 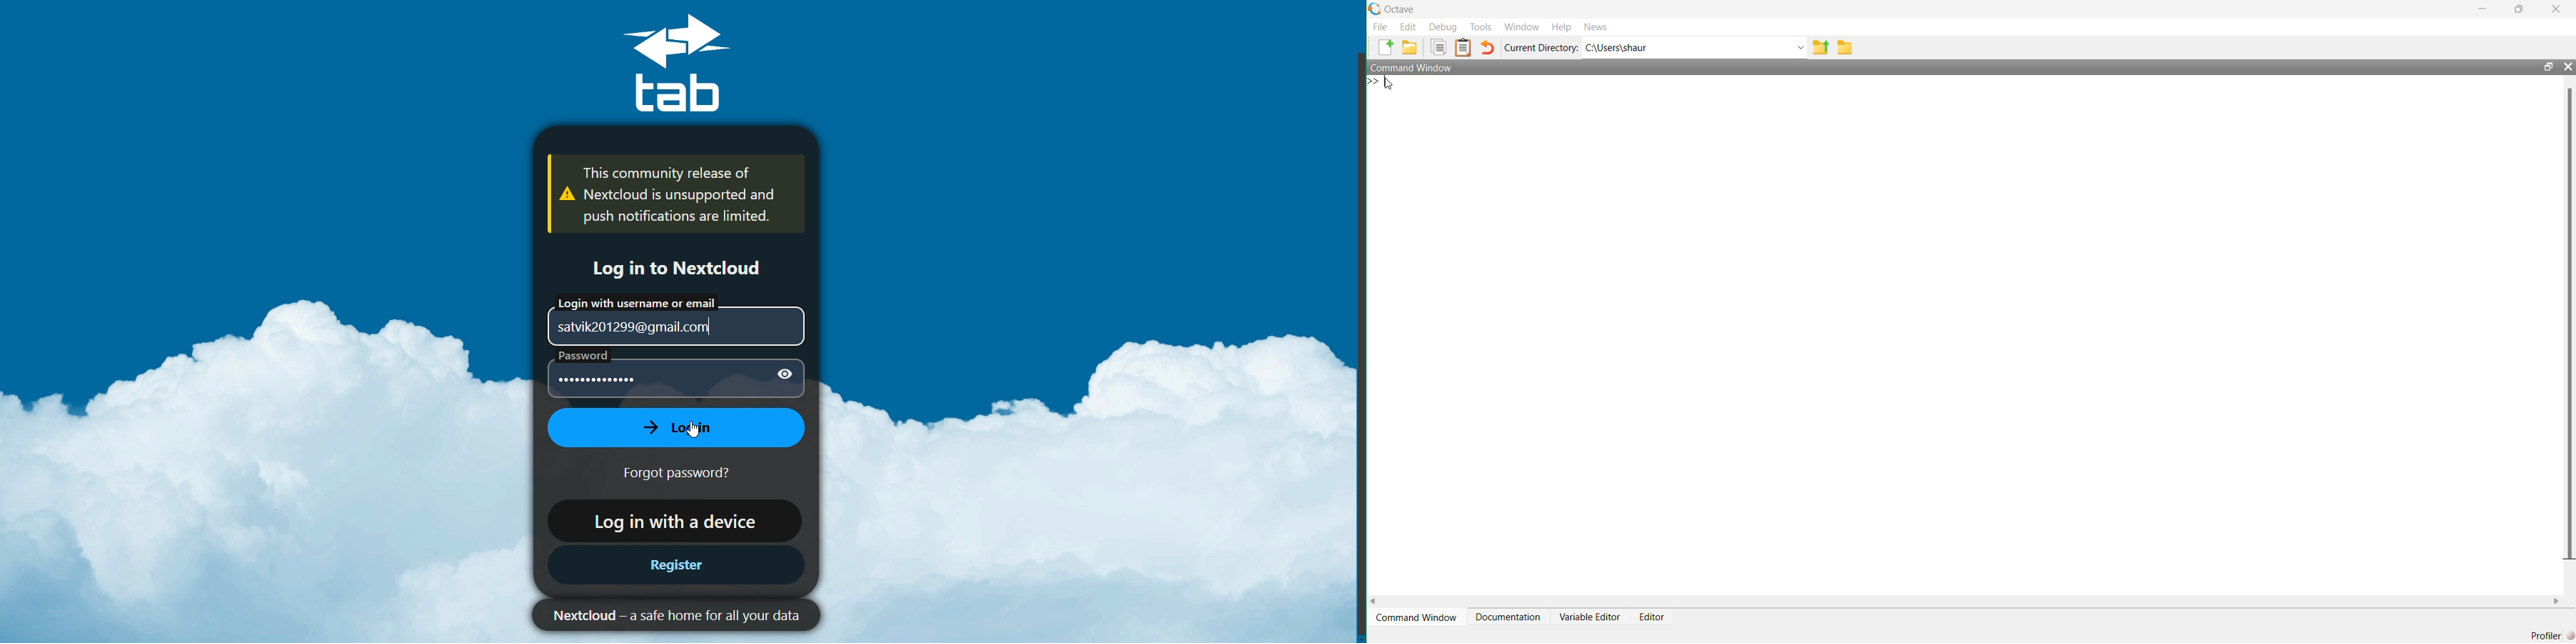 What do you see at coordinates (783, 375) in the screenshot?
I see `Show Password` at bounding box center [783, 375].